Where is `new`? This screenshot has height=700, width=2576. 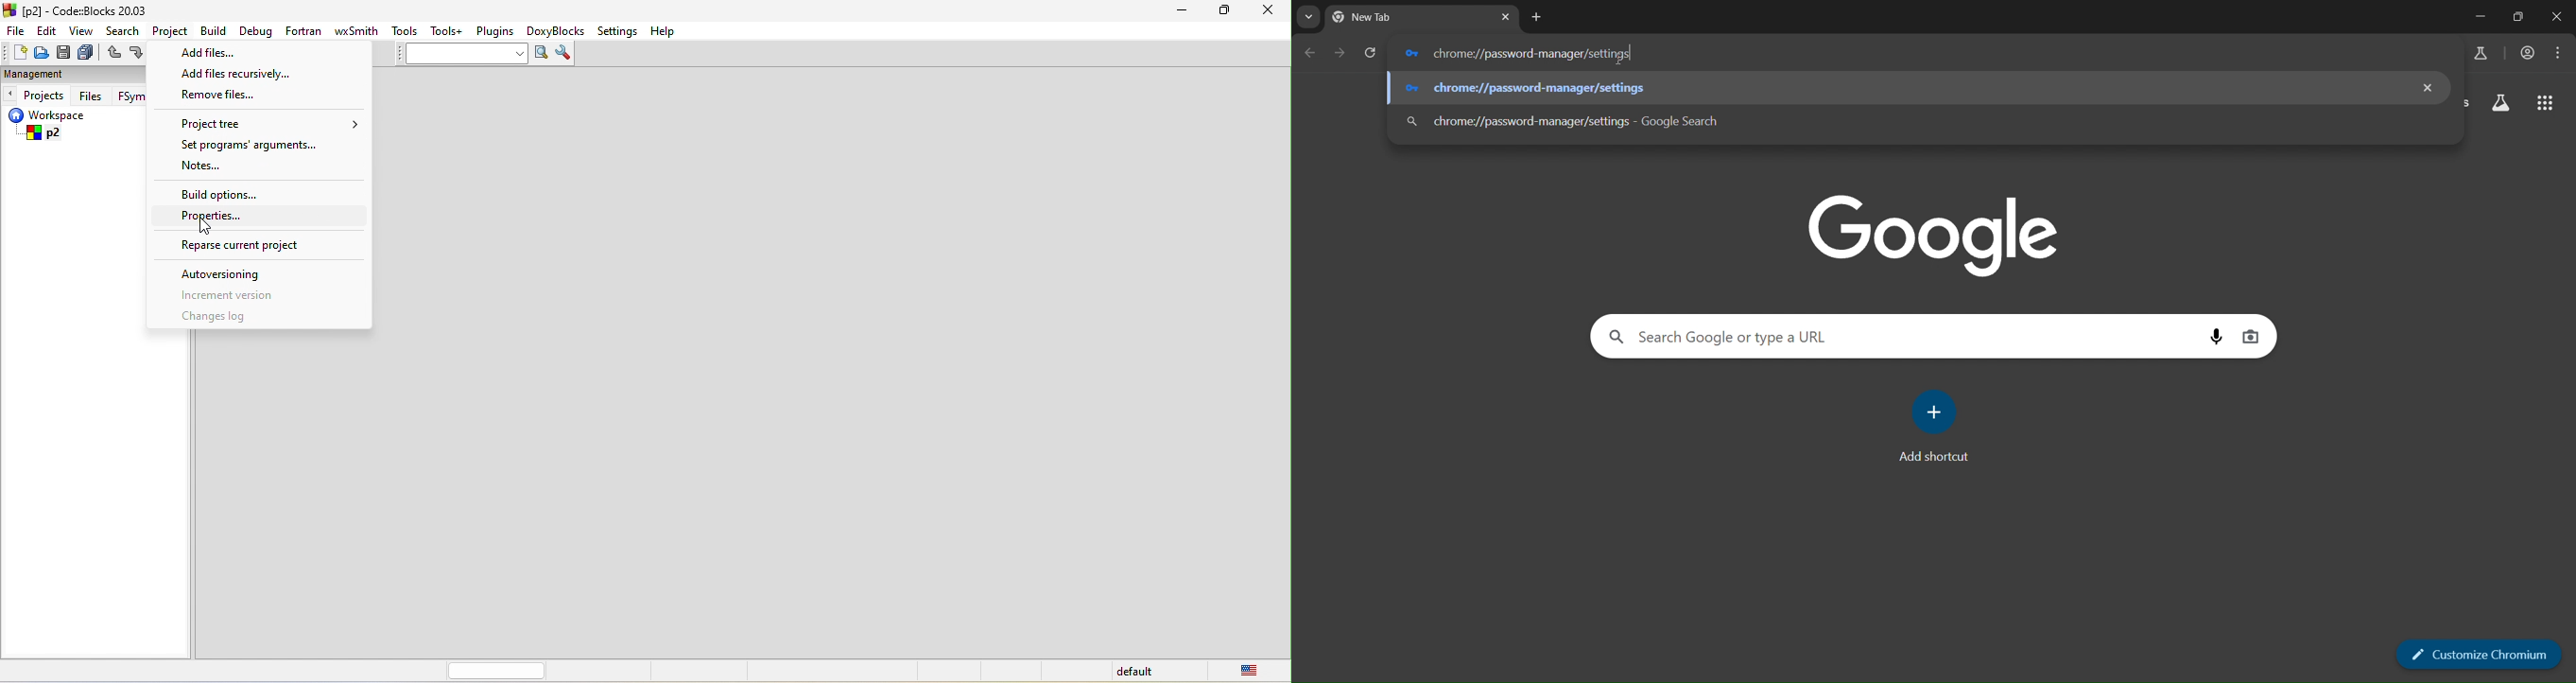
new is located at coordinates (14, 52).